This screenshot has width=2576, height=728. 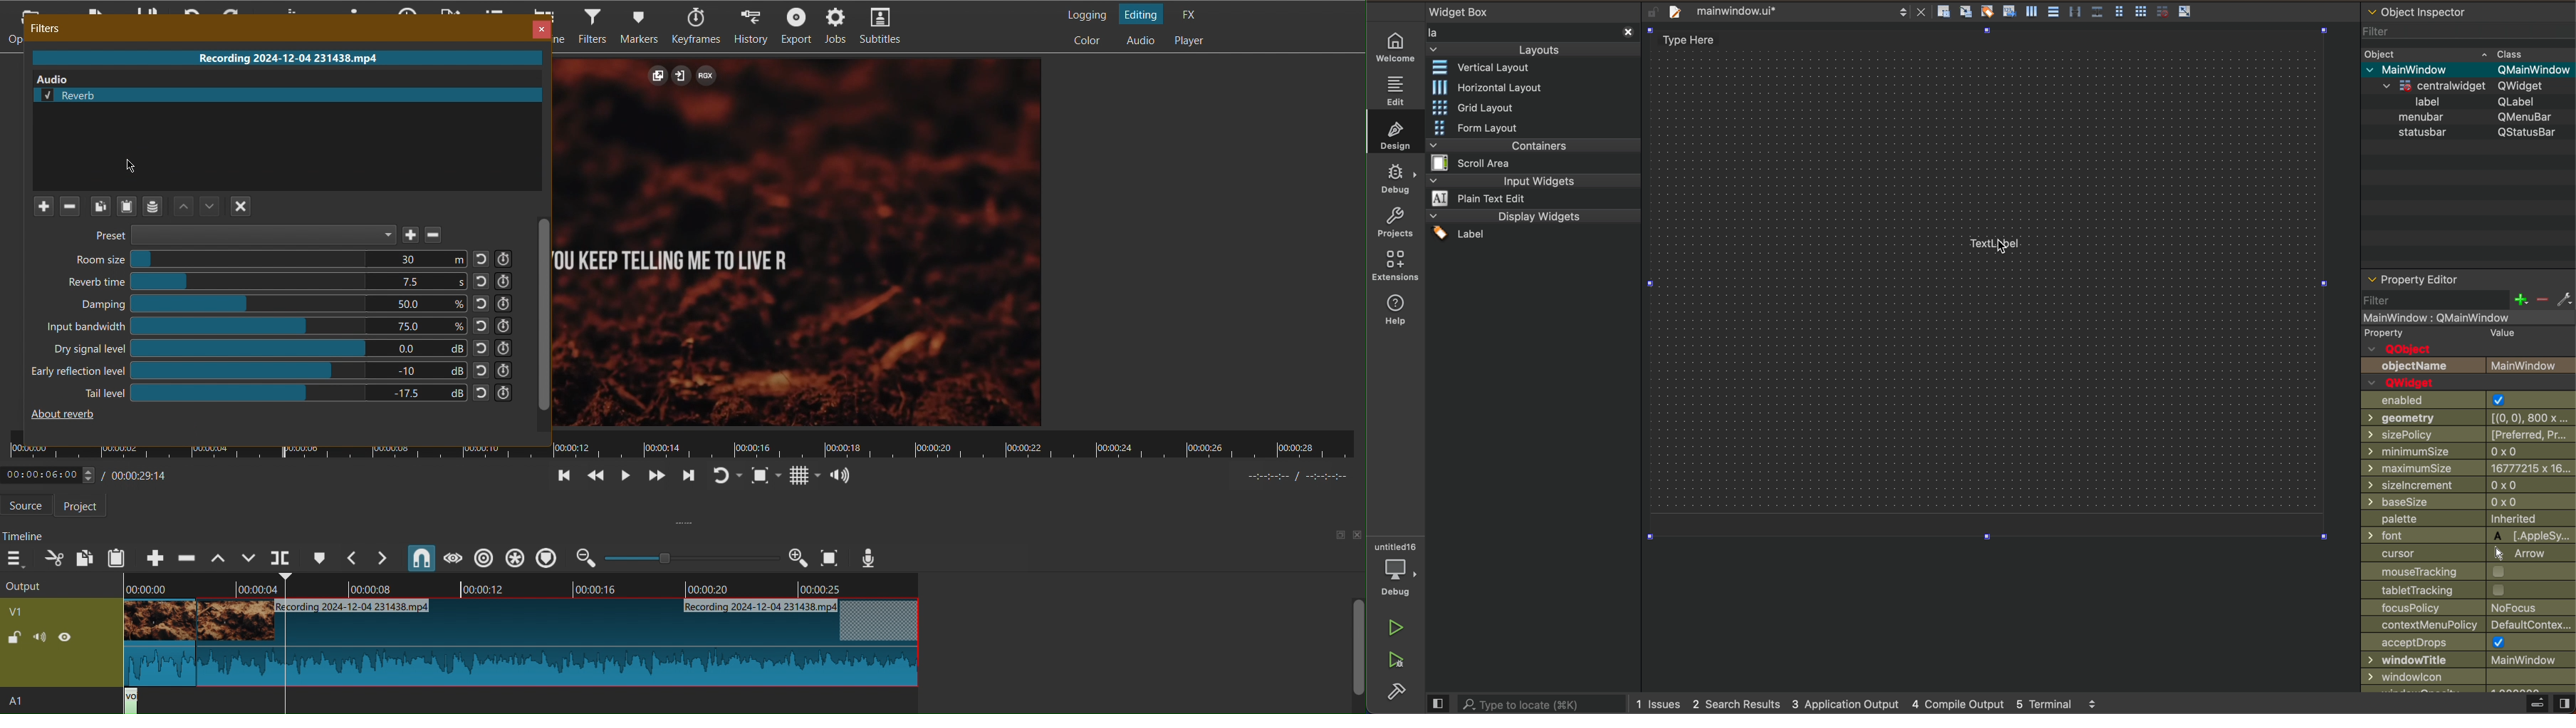 I want to click on Editing, so click(x=1144, y=14).